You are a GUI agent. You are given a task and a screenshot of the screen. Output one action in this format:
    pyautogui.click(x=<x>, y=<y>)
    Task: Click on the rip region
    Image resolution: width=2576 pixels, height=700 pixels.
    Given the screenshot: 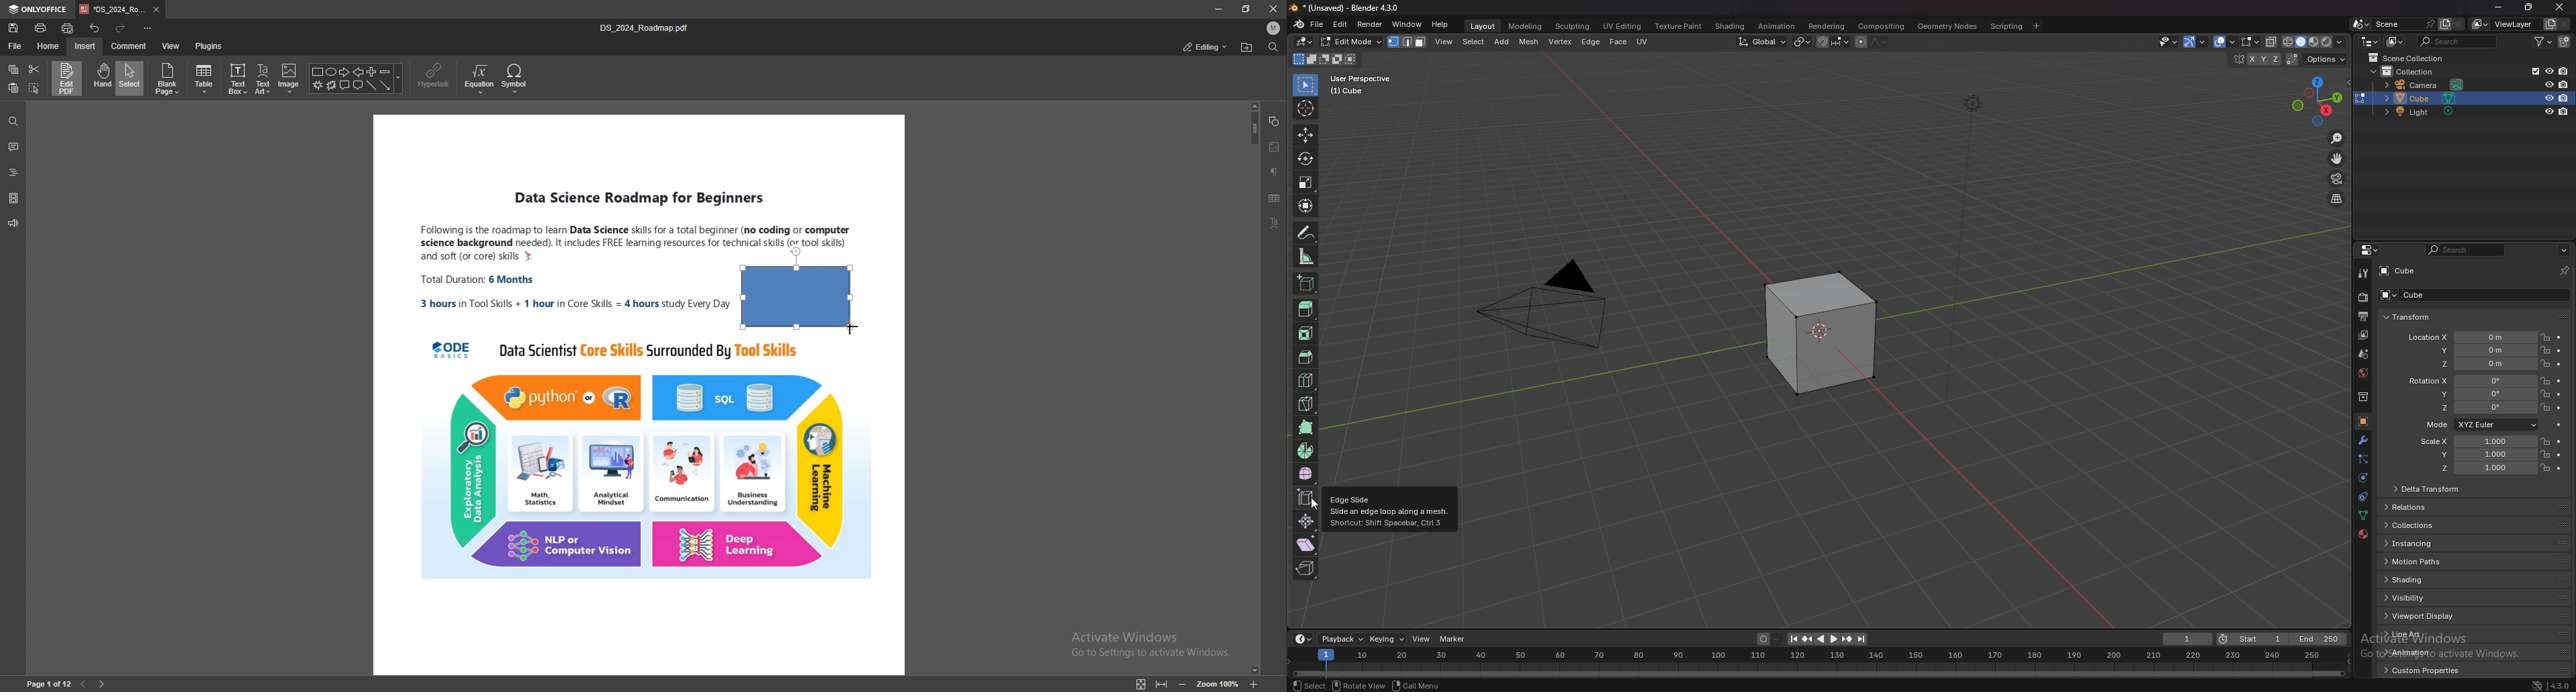 What is the action you would take?
    pyautogui.click(x=1306, y=568)
    